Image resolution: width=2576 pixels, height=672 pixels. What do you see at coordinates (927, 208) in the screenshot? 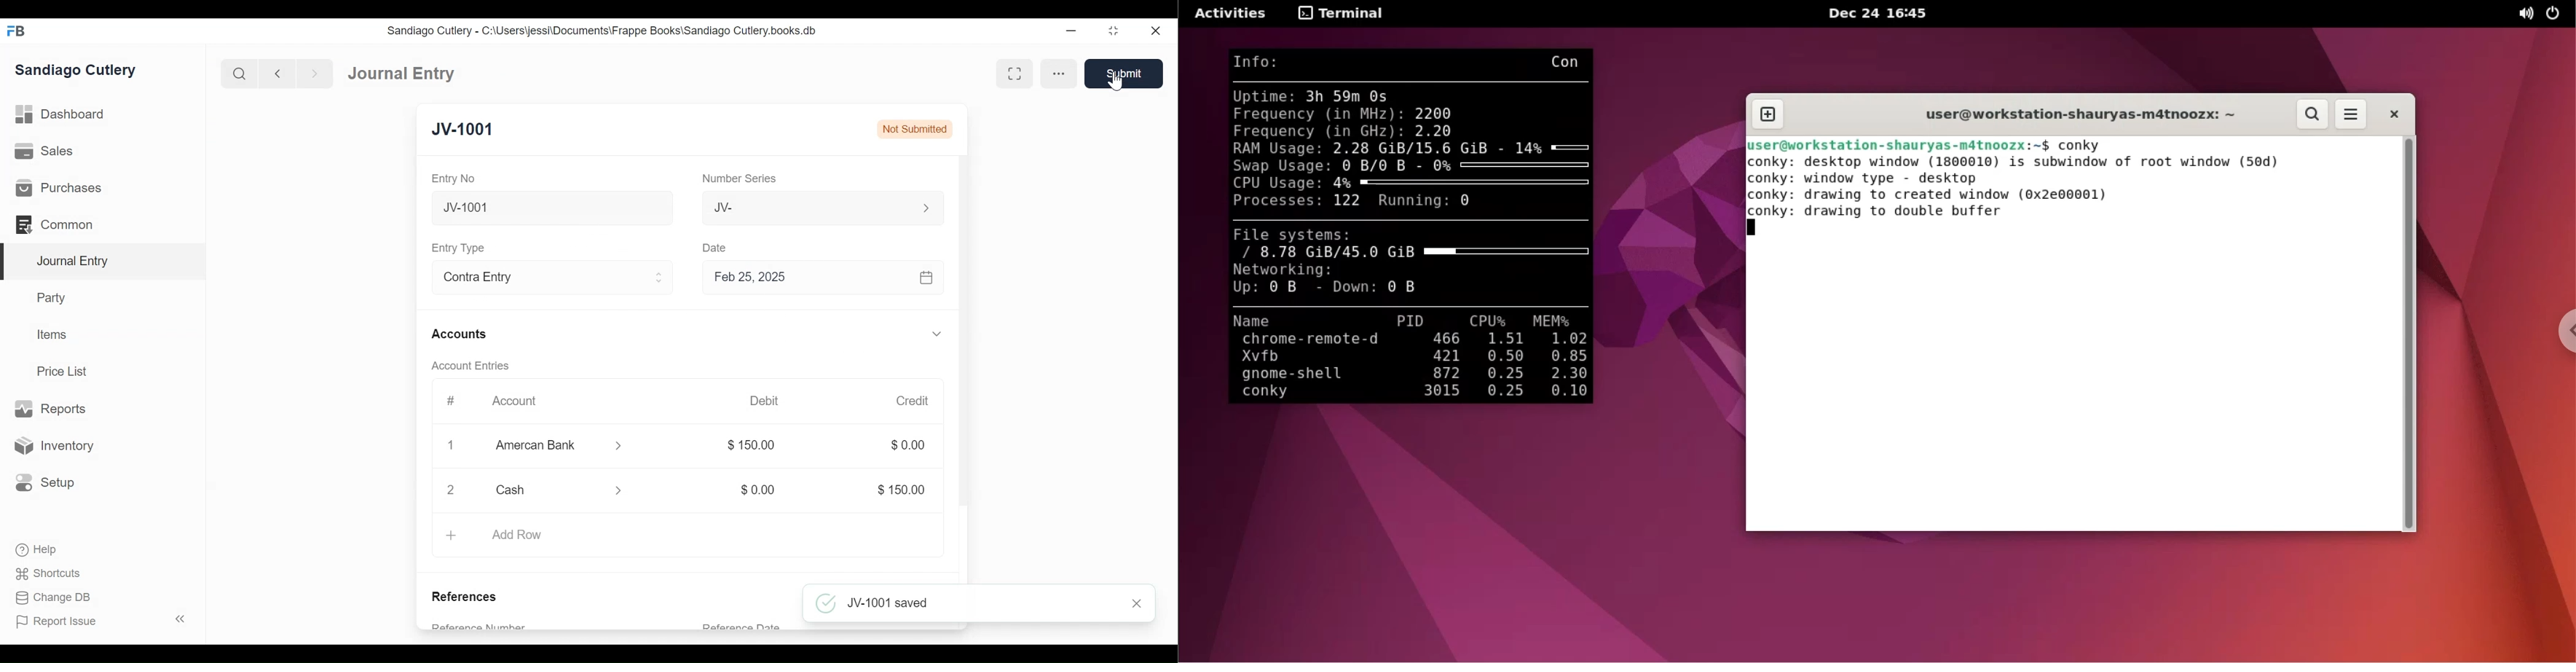
I see `Expand` at bounding box center [927, 208].